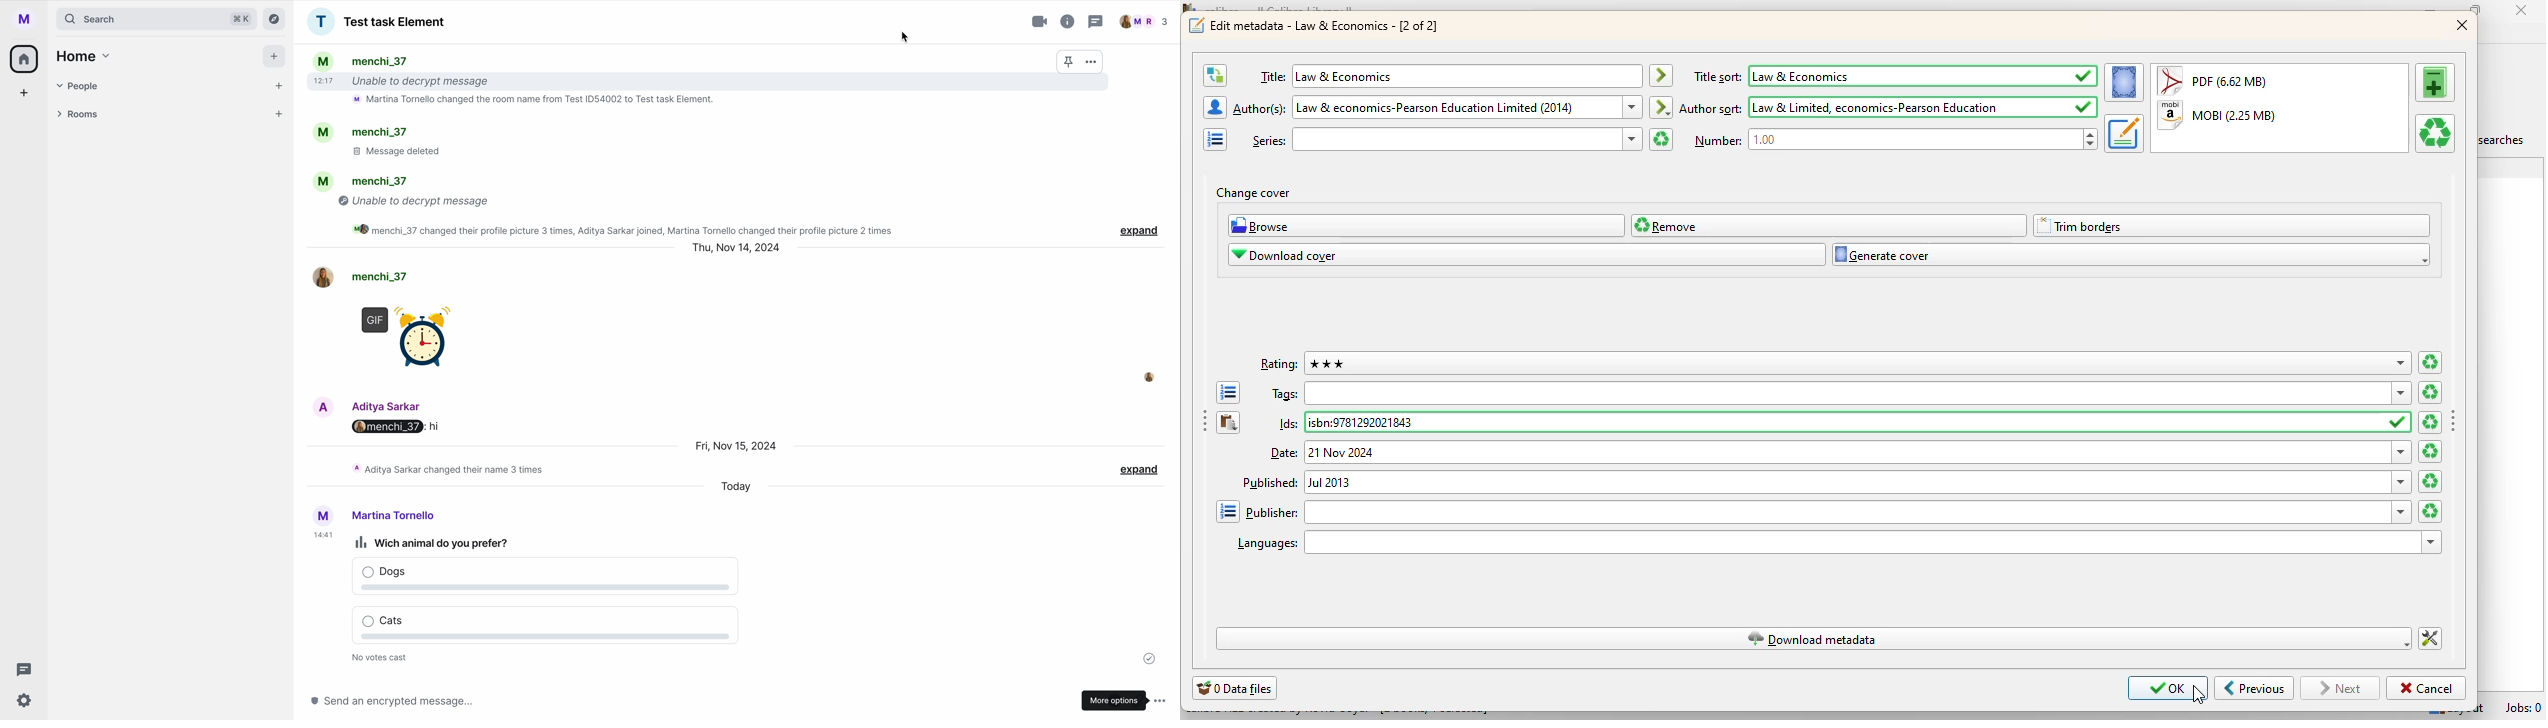  I want to click on number: 1.00, so click(1893, 140).